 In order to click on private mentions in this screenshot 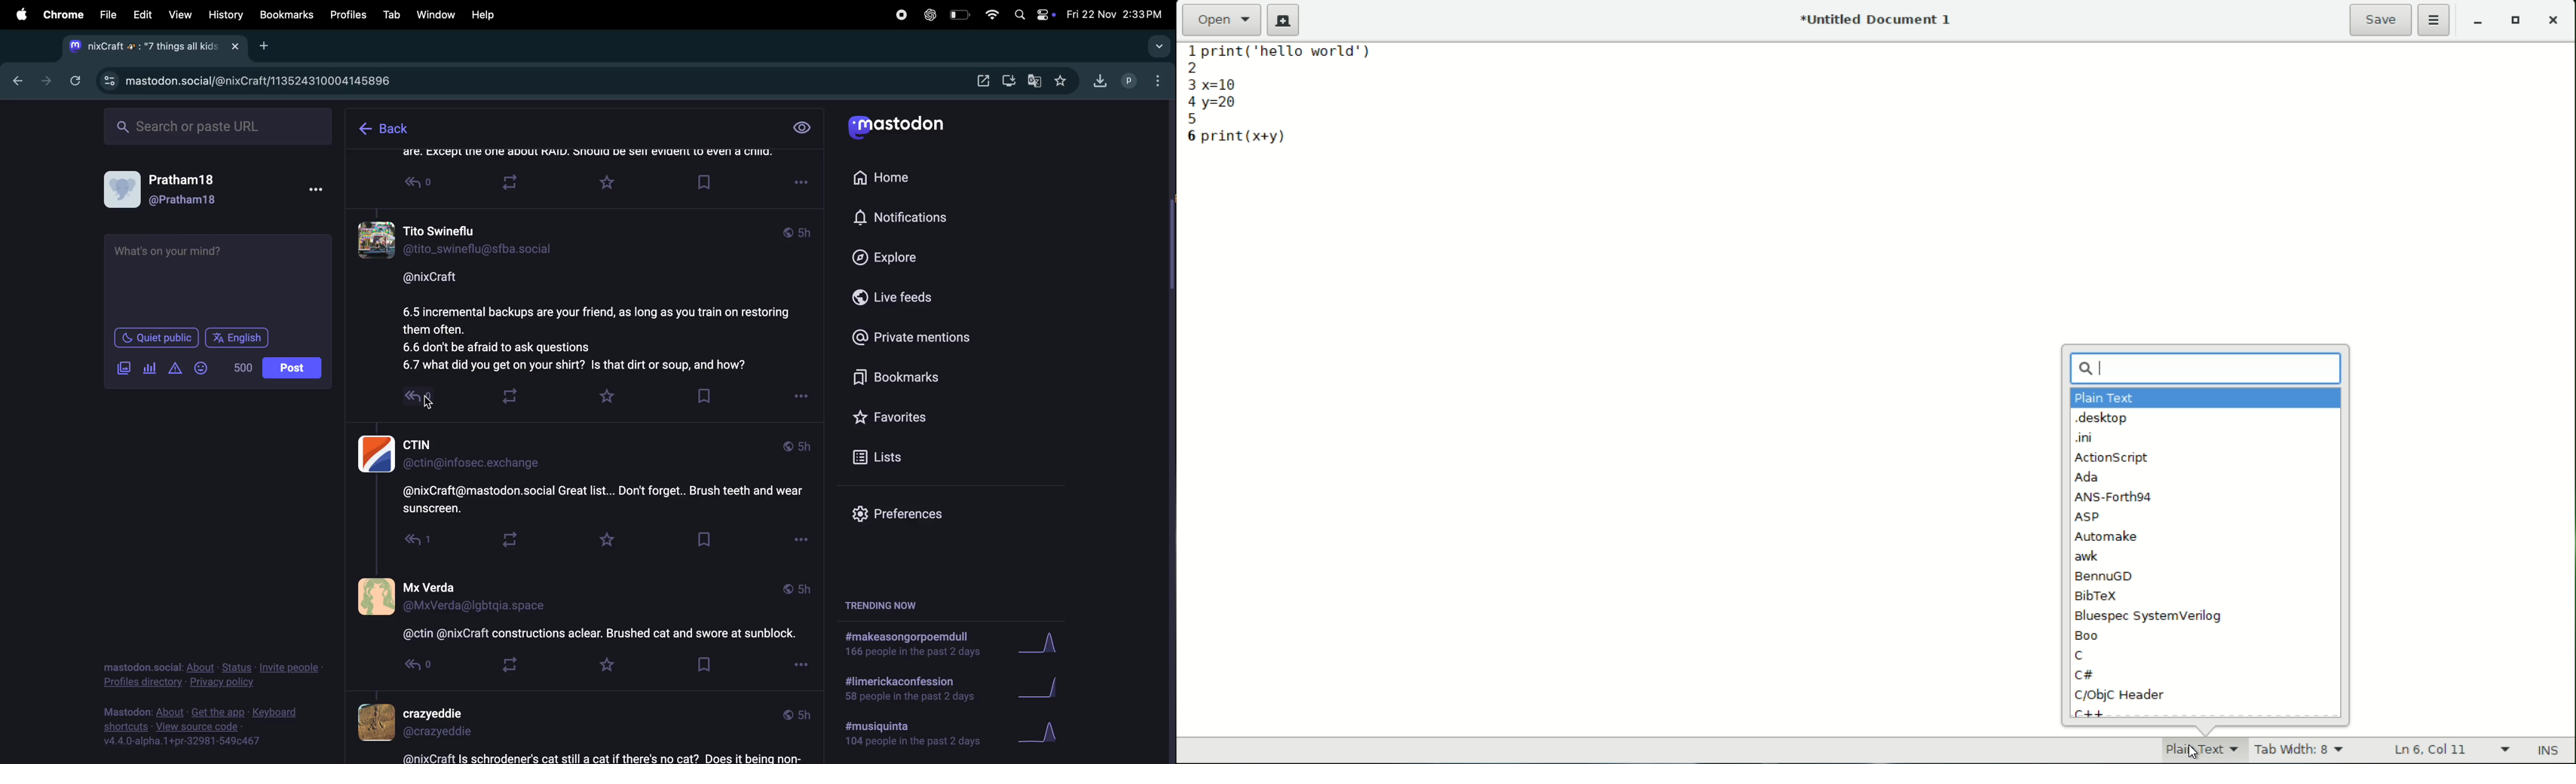, I will do `click(923, 337)`.